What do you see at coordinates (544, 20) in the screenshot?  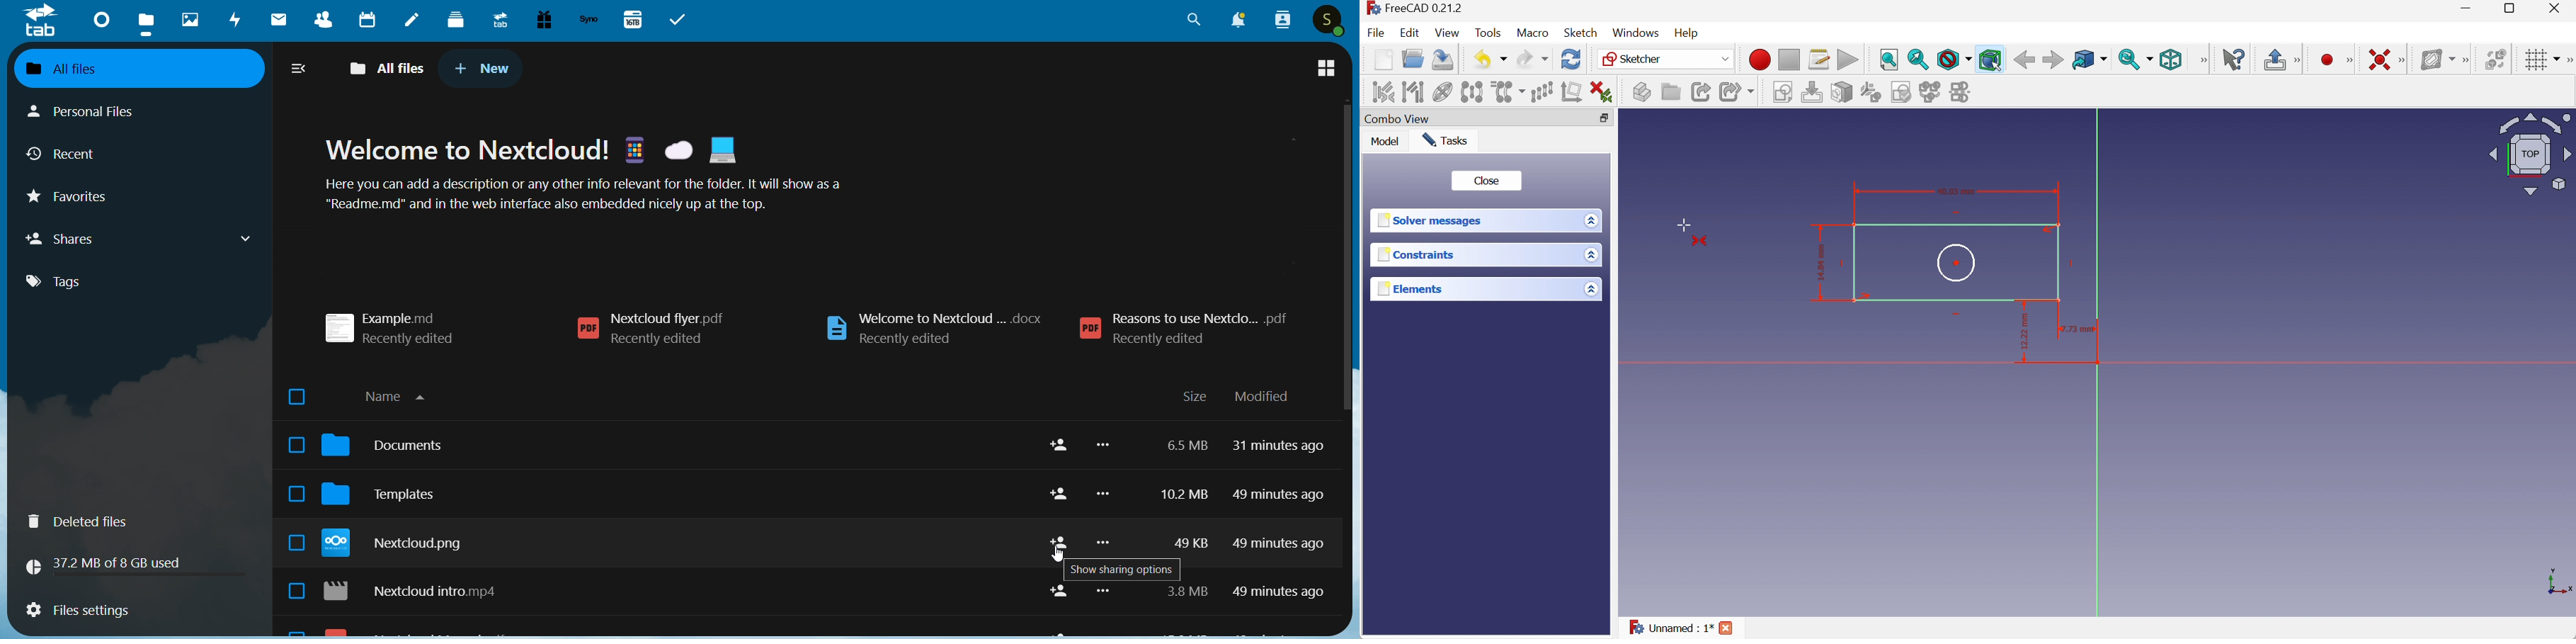 I see `free trial` at bounding box center [544, 20].